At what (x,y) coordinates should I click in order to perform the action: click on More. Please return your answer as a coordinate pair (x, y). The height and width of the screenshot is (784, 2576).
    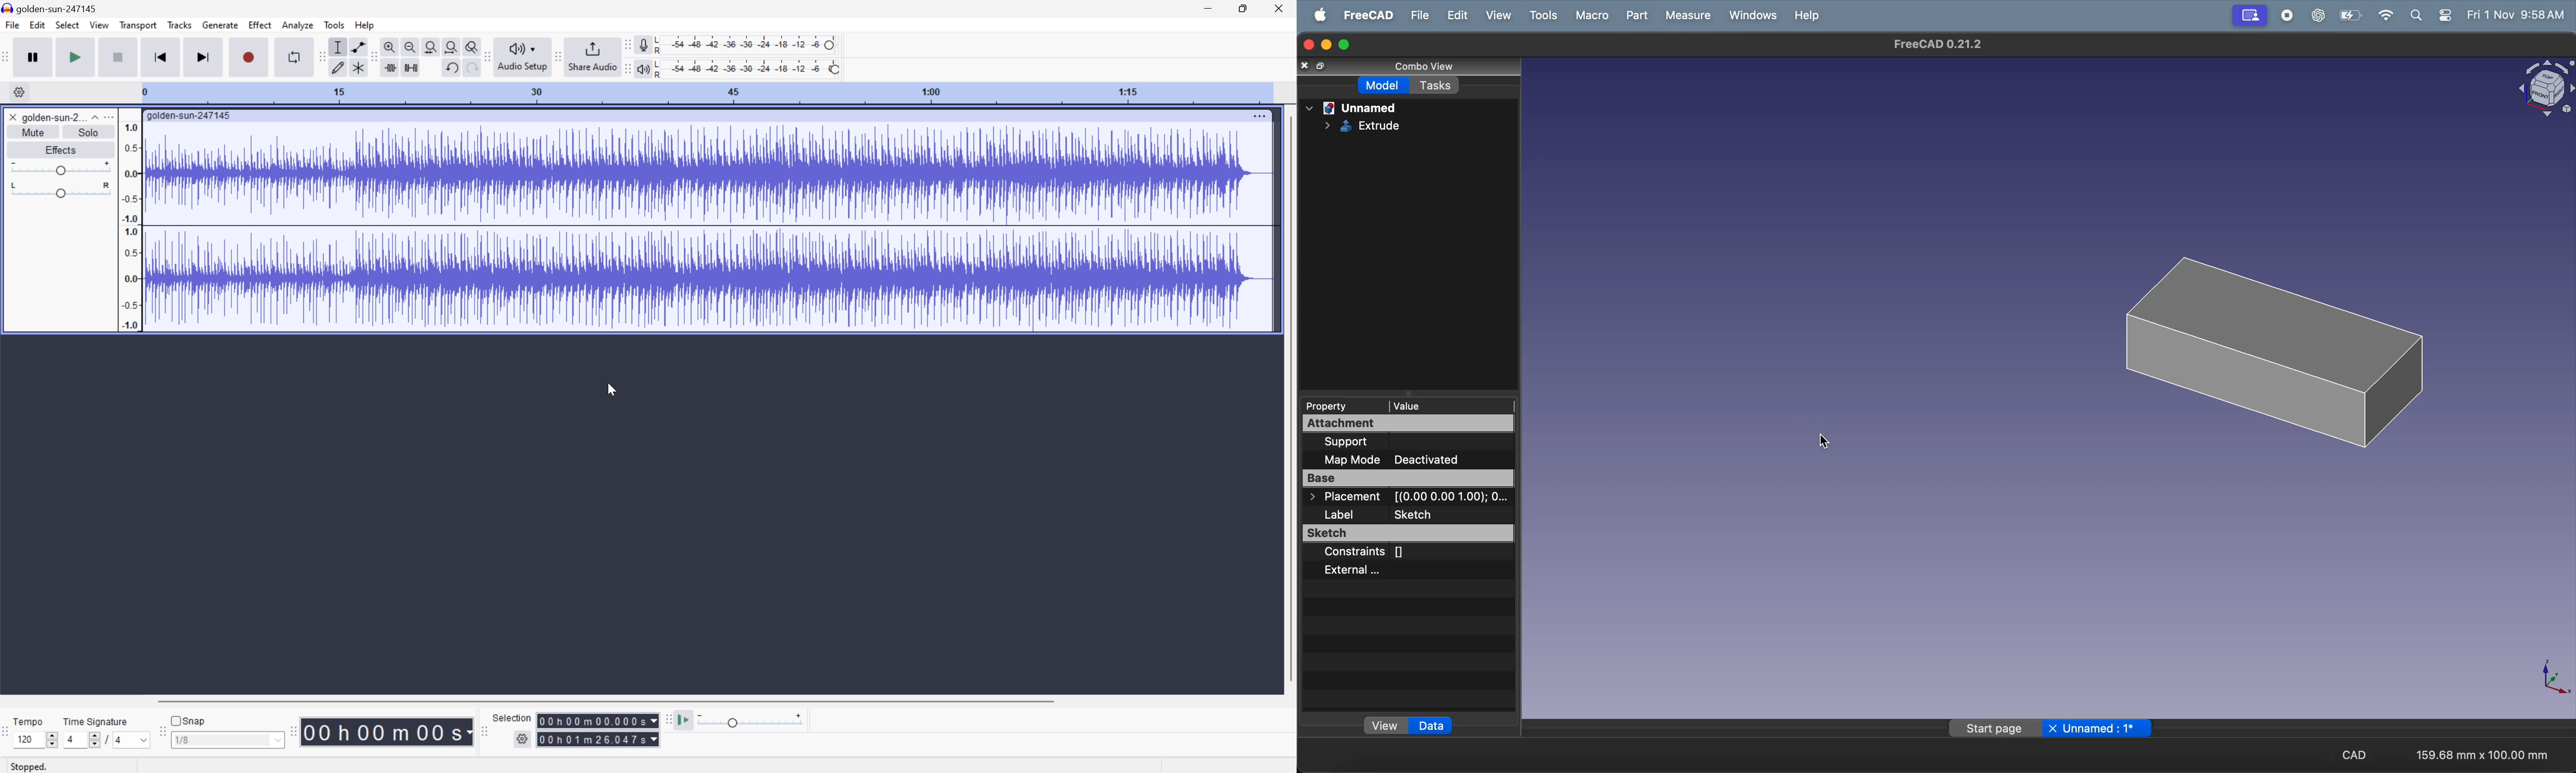
    Looking at the image, I should click on (111, 115).